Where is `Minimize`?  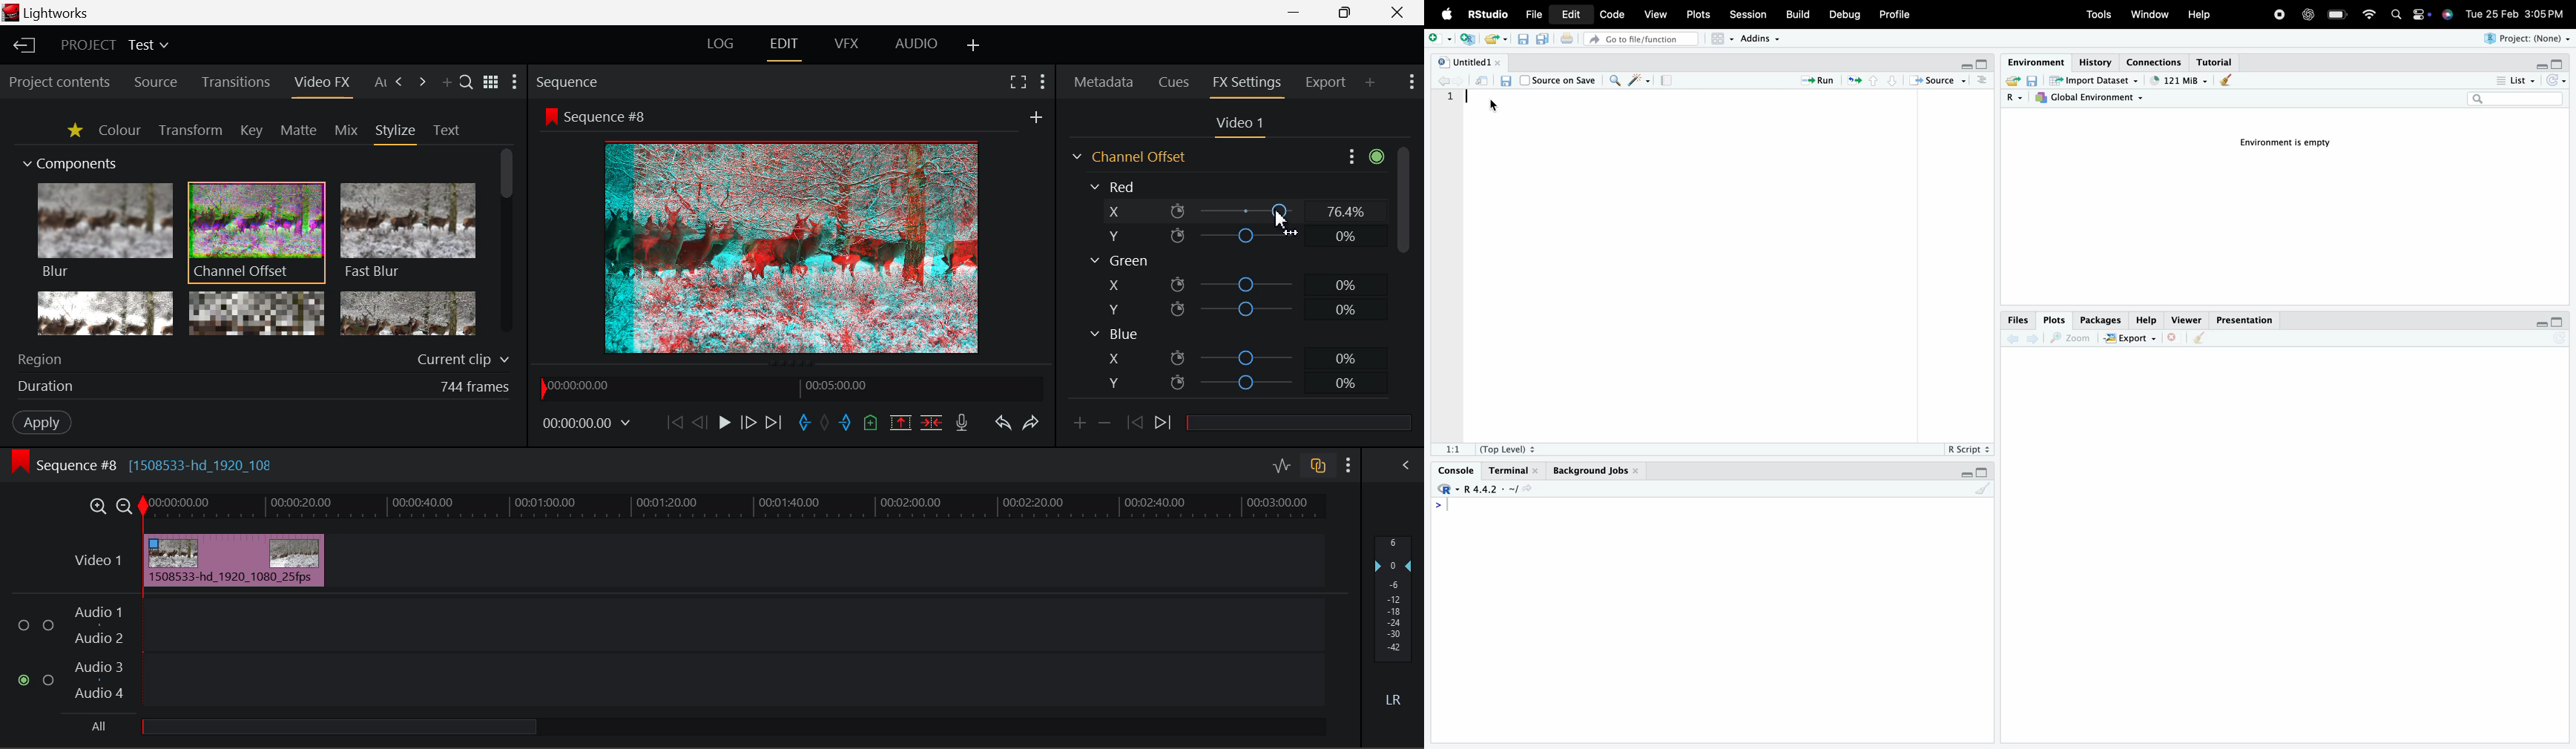
Minimize is located at coordinates (1968, 66).